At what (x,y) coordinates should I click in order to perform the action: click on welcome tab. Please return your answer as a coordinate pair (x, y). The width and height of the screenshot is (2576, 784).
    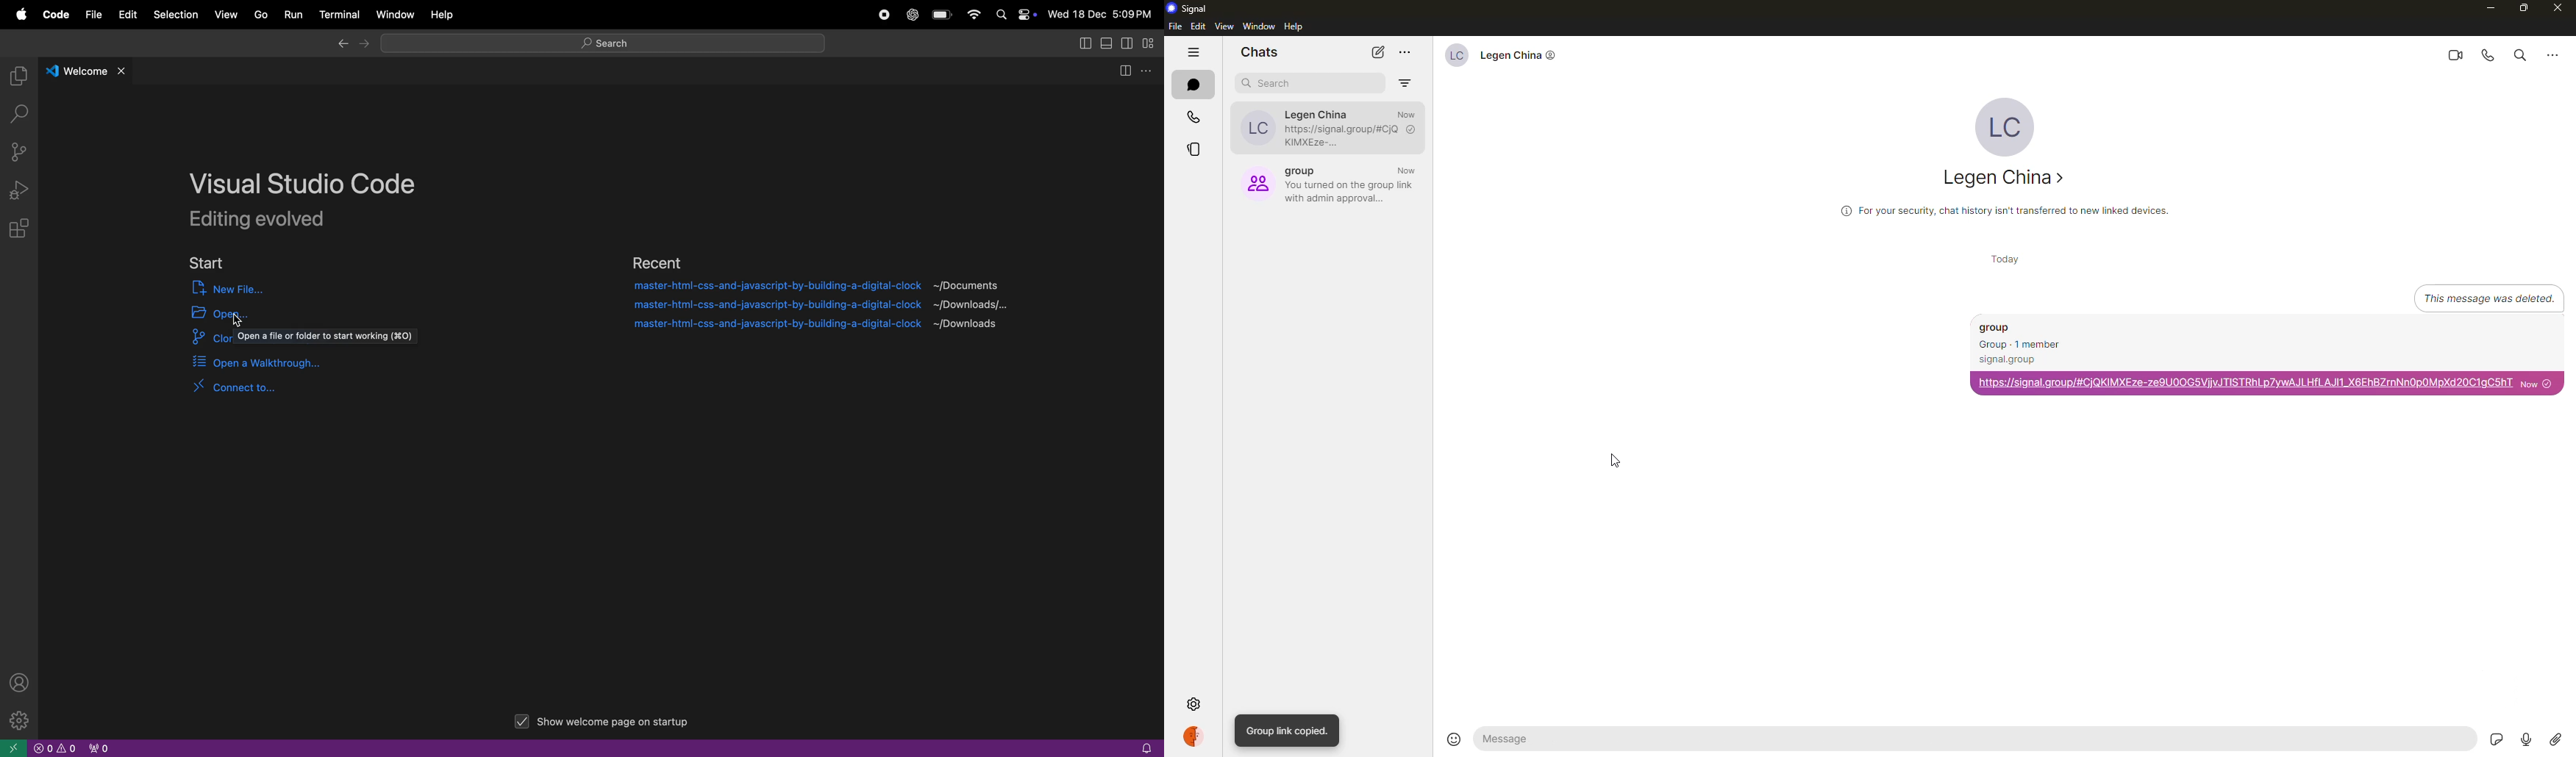
    Looking at the image, I should click on (88, 69).